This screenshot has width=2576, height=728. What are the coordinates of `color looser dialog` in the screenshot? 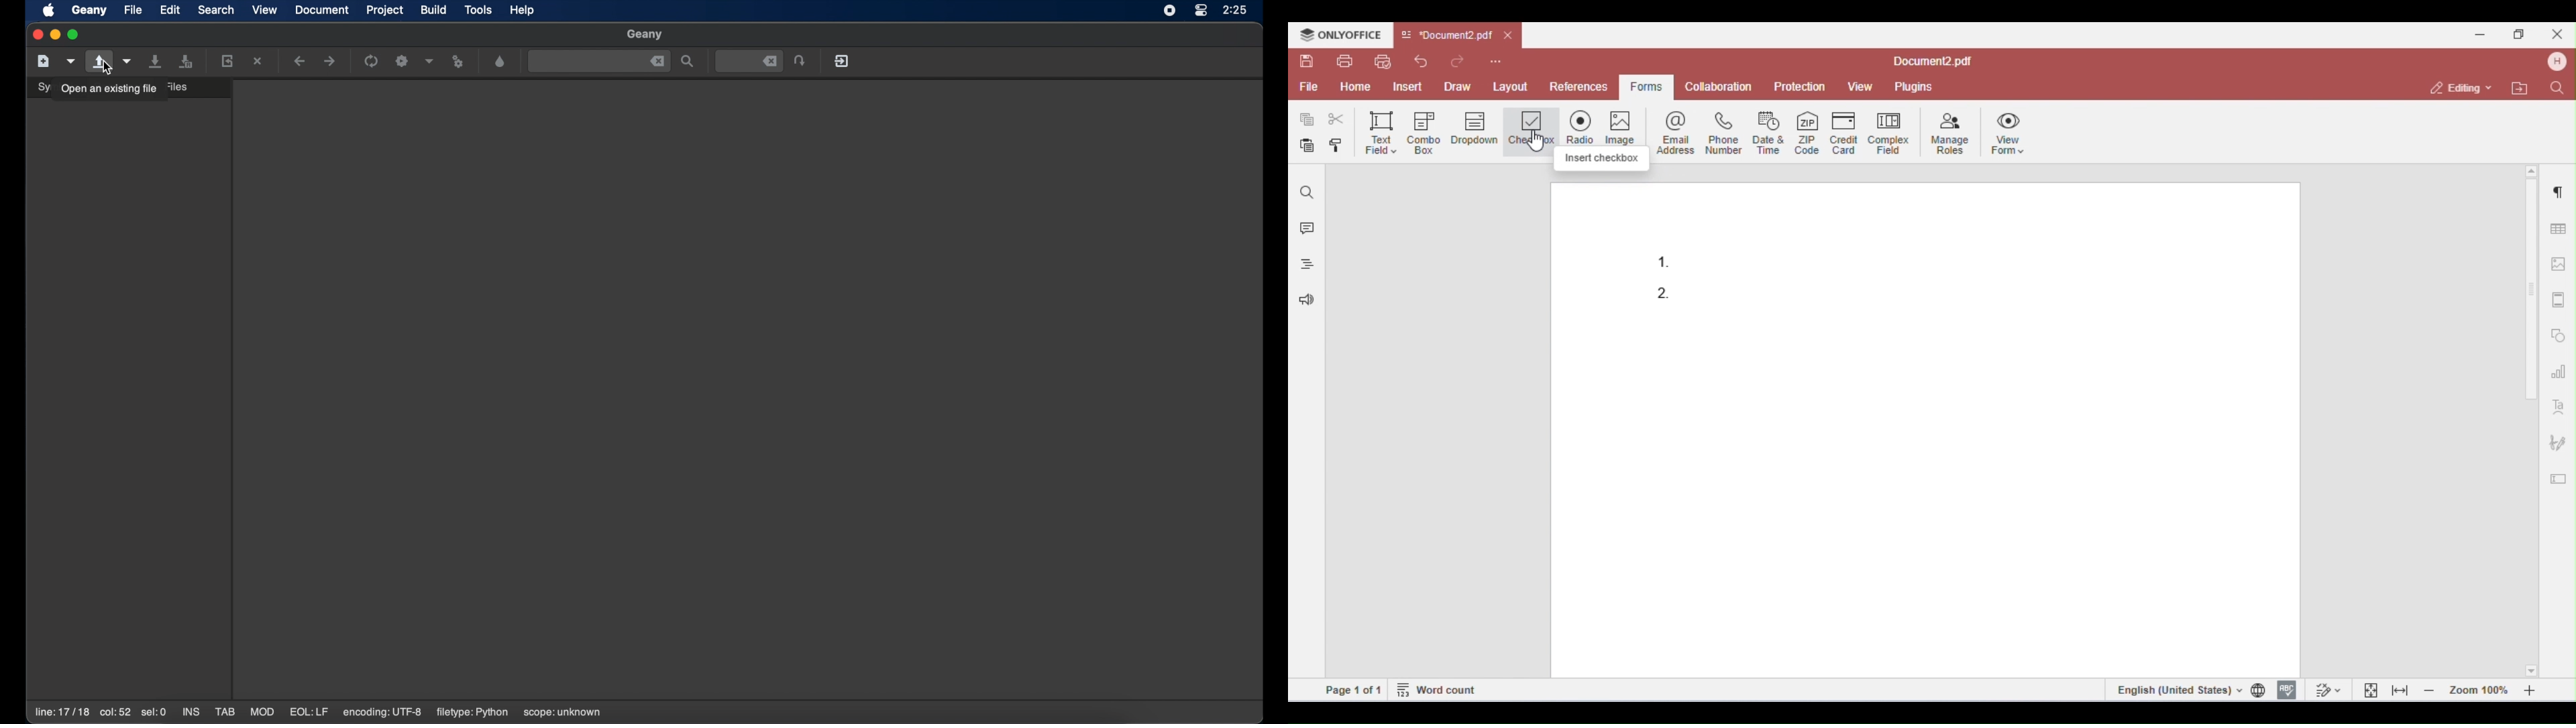 It's located at (500, 60).